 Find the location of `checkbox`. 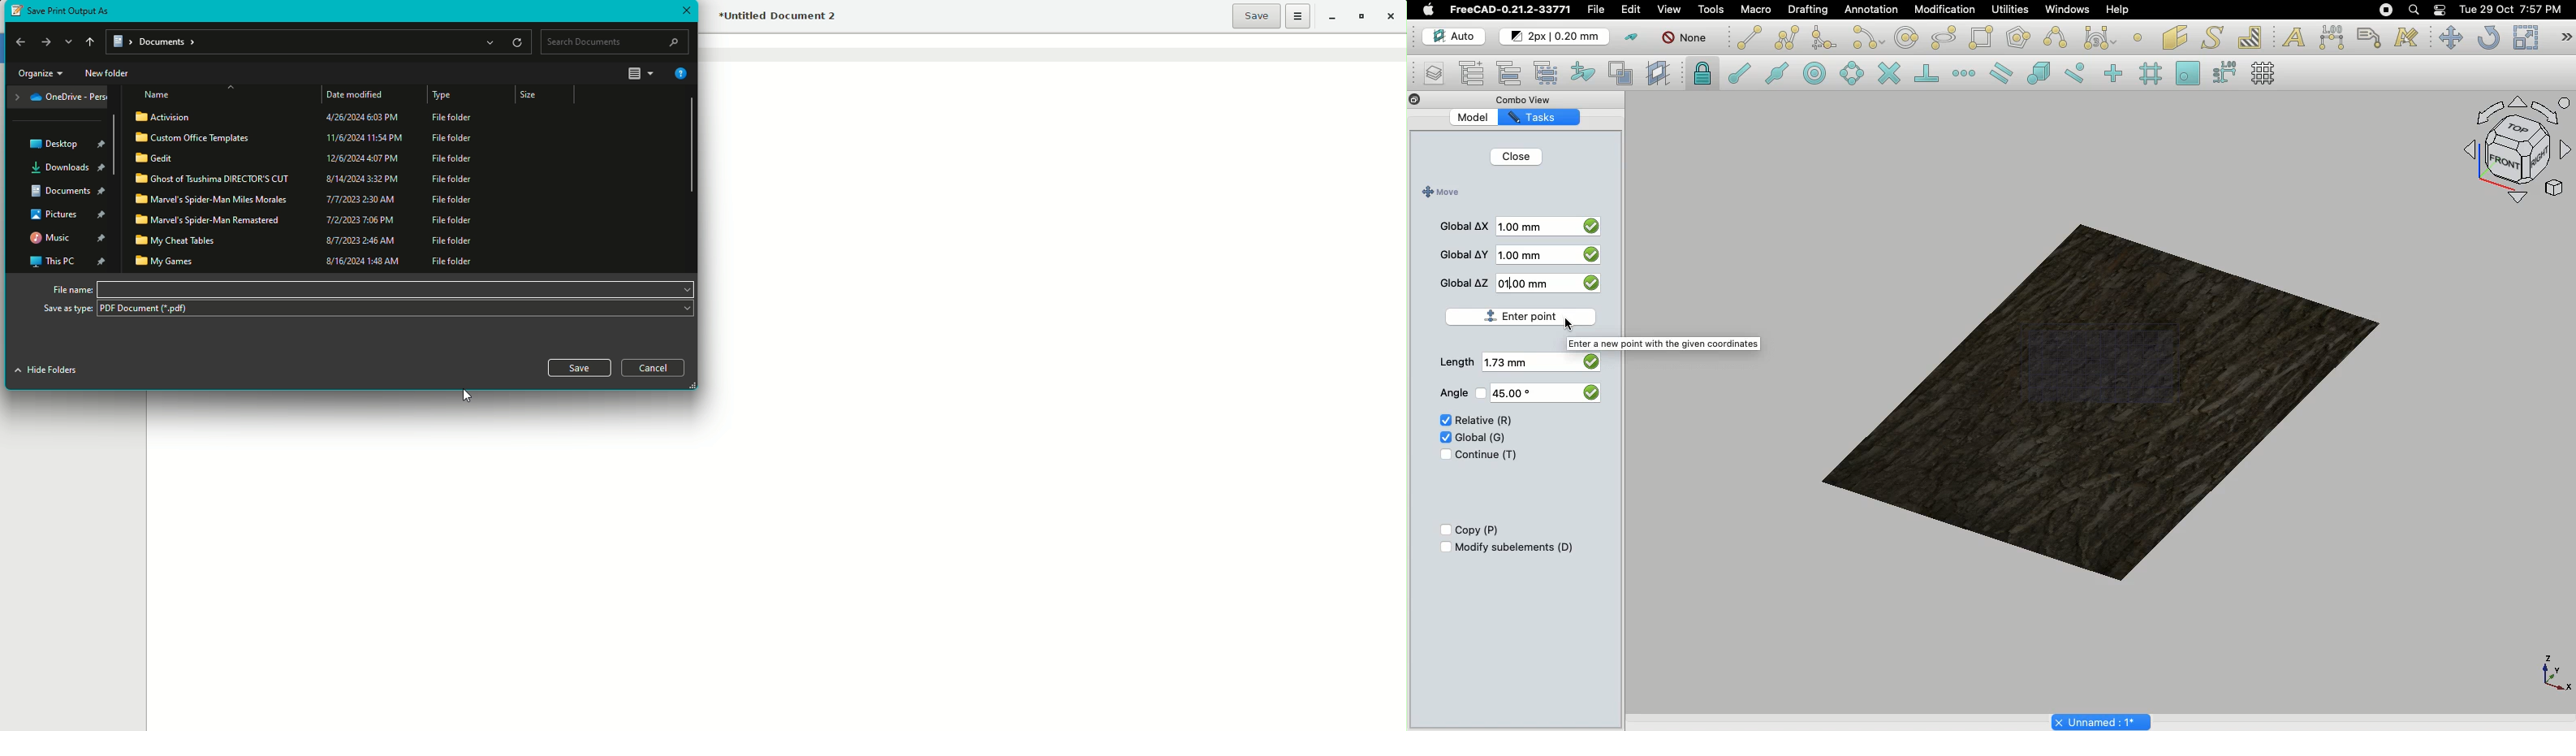

checkbox is located at coordinates (1590, 257).